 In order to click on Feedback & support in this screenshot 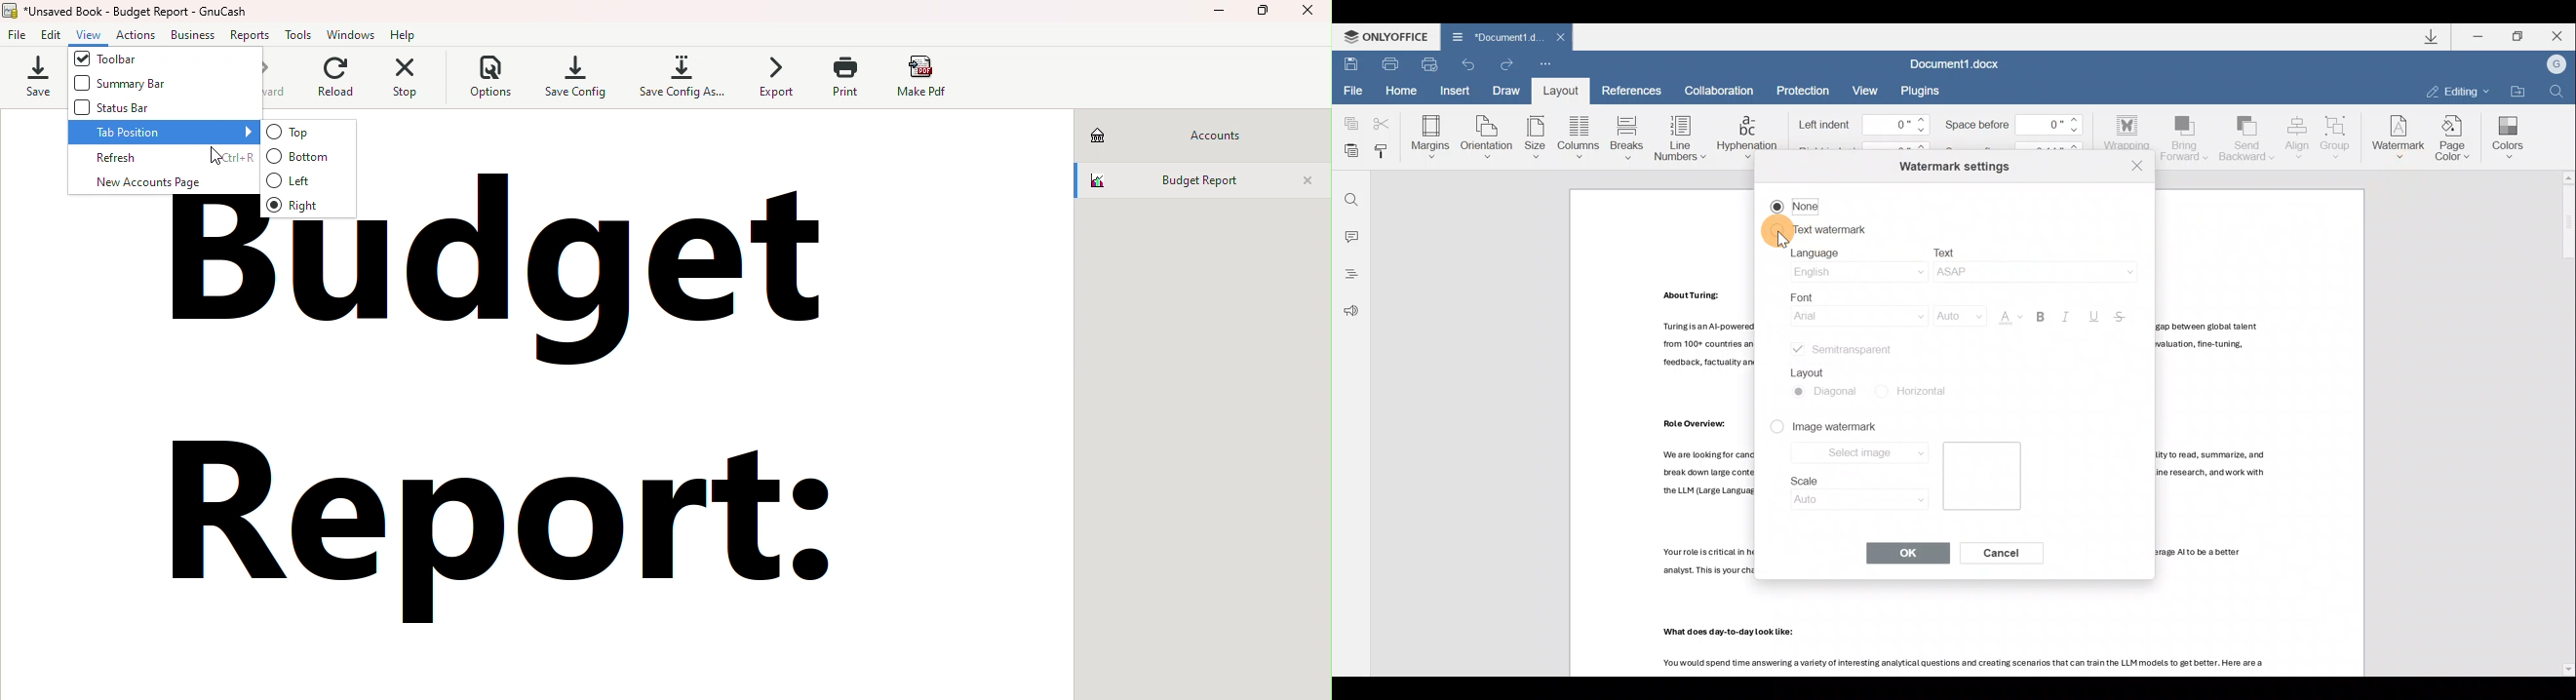, I will do `click(1350, 312)`.